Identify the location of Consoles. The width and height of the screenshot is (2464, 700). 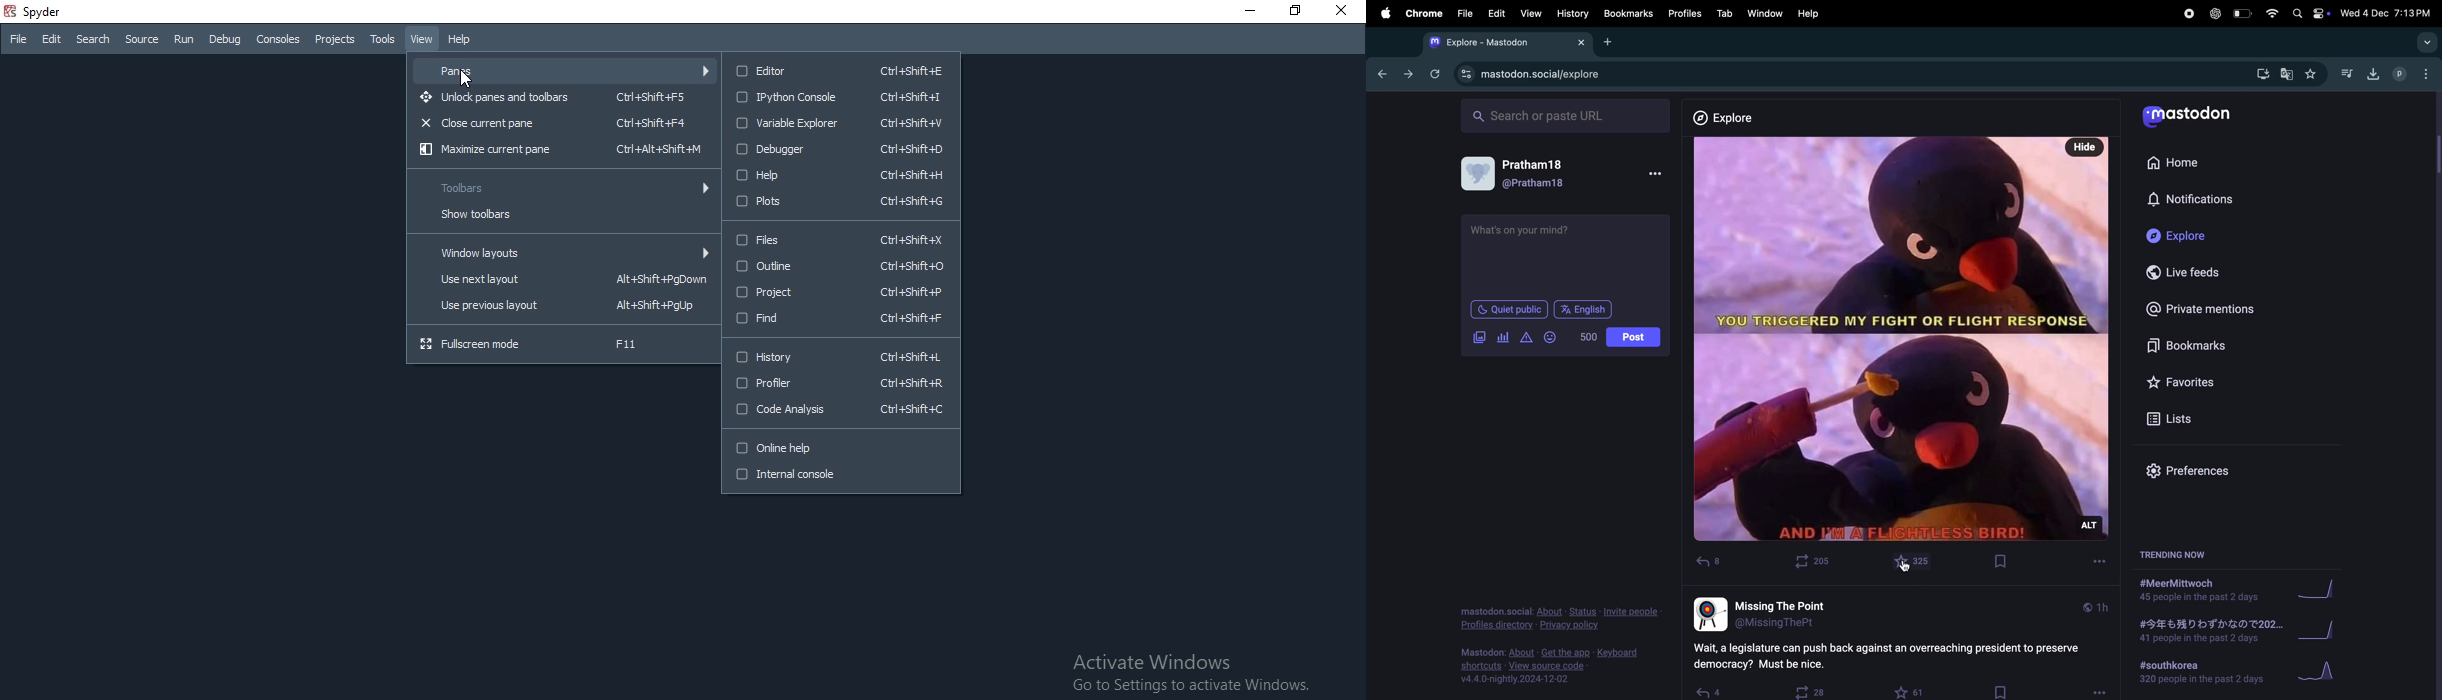
(280, 40).